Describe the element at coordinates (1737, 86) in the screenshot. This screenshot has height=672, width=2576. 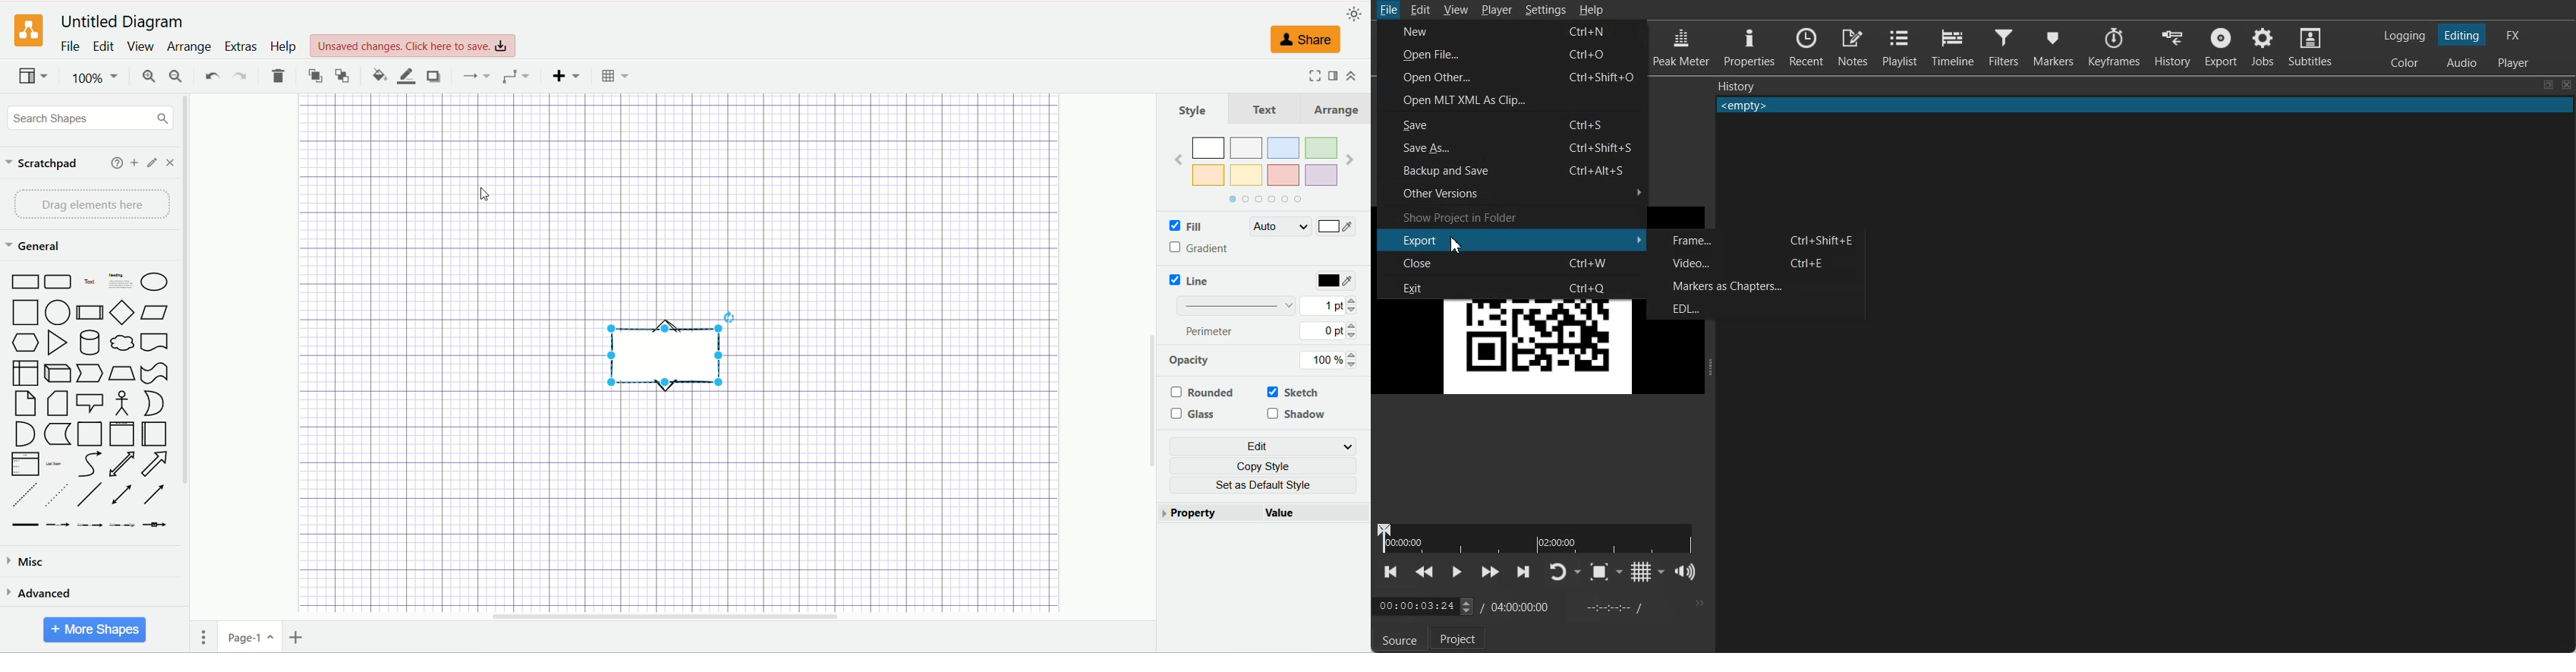
I see `Text` at that location.